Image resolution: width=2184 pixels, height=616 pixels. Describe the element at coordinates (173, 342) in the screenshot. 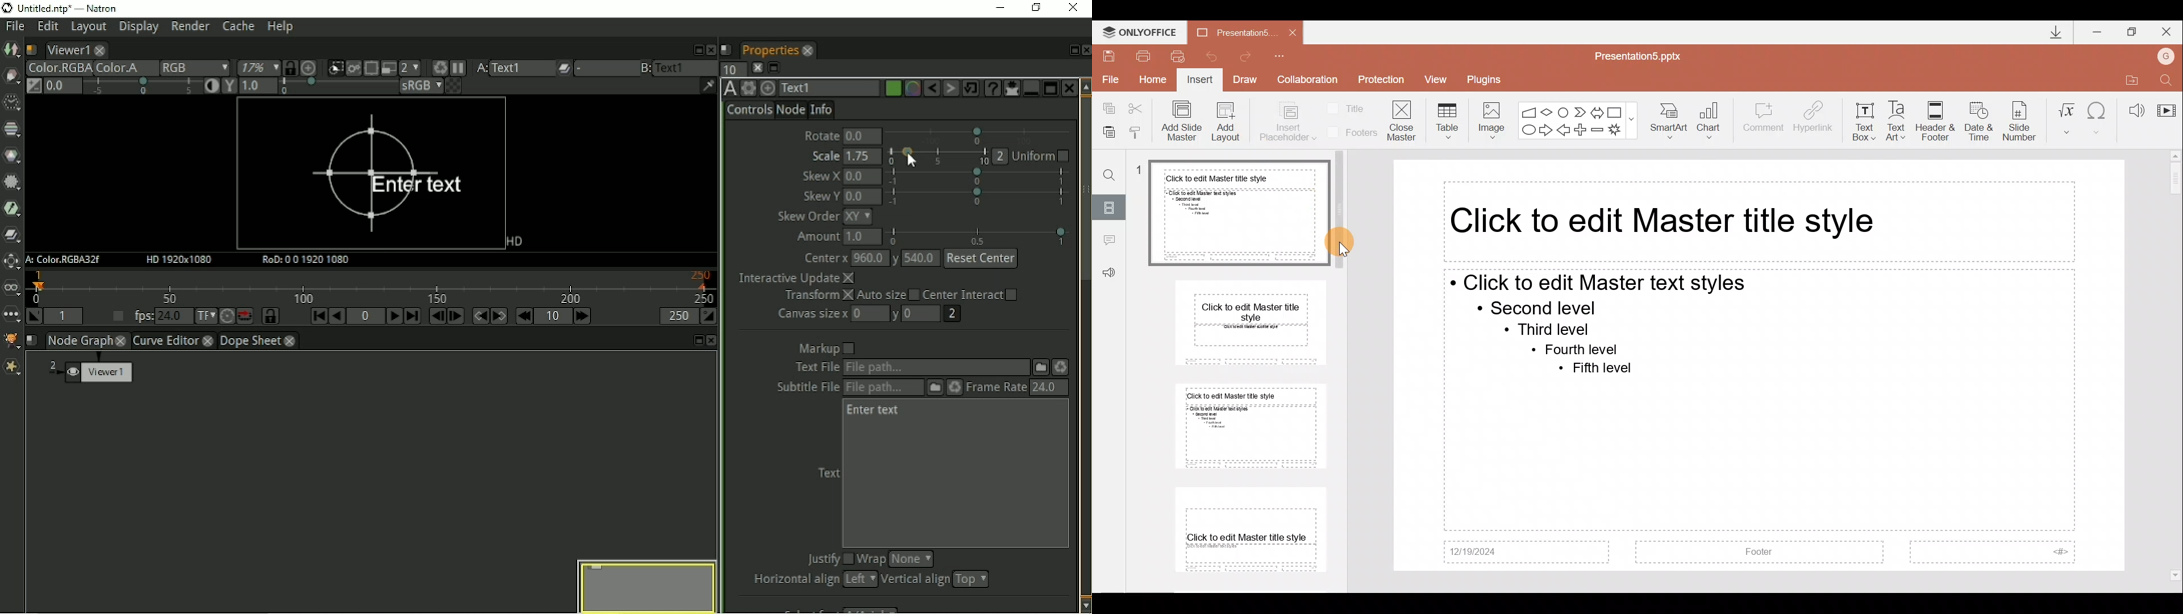

I see `Curve editor` at that location.